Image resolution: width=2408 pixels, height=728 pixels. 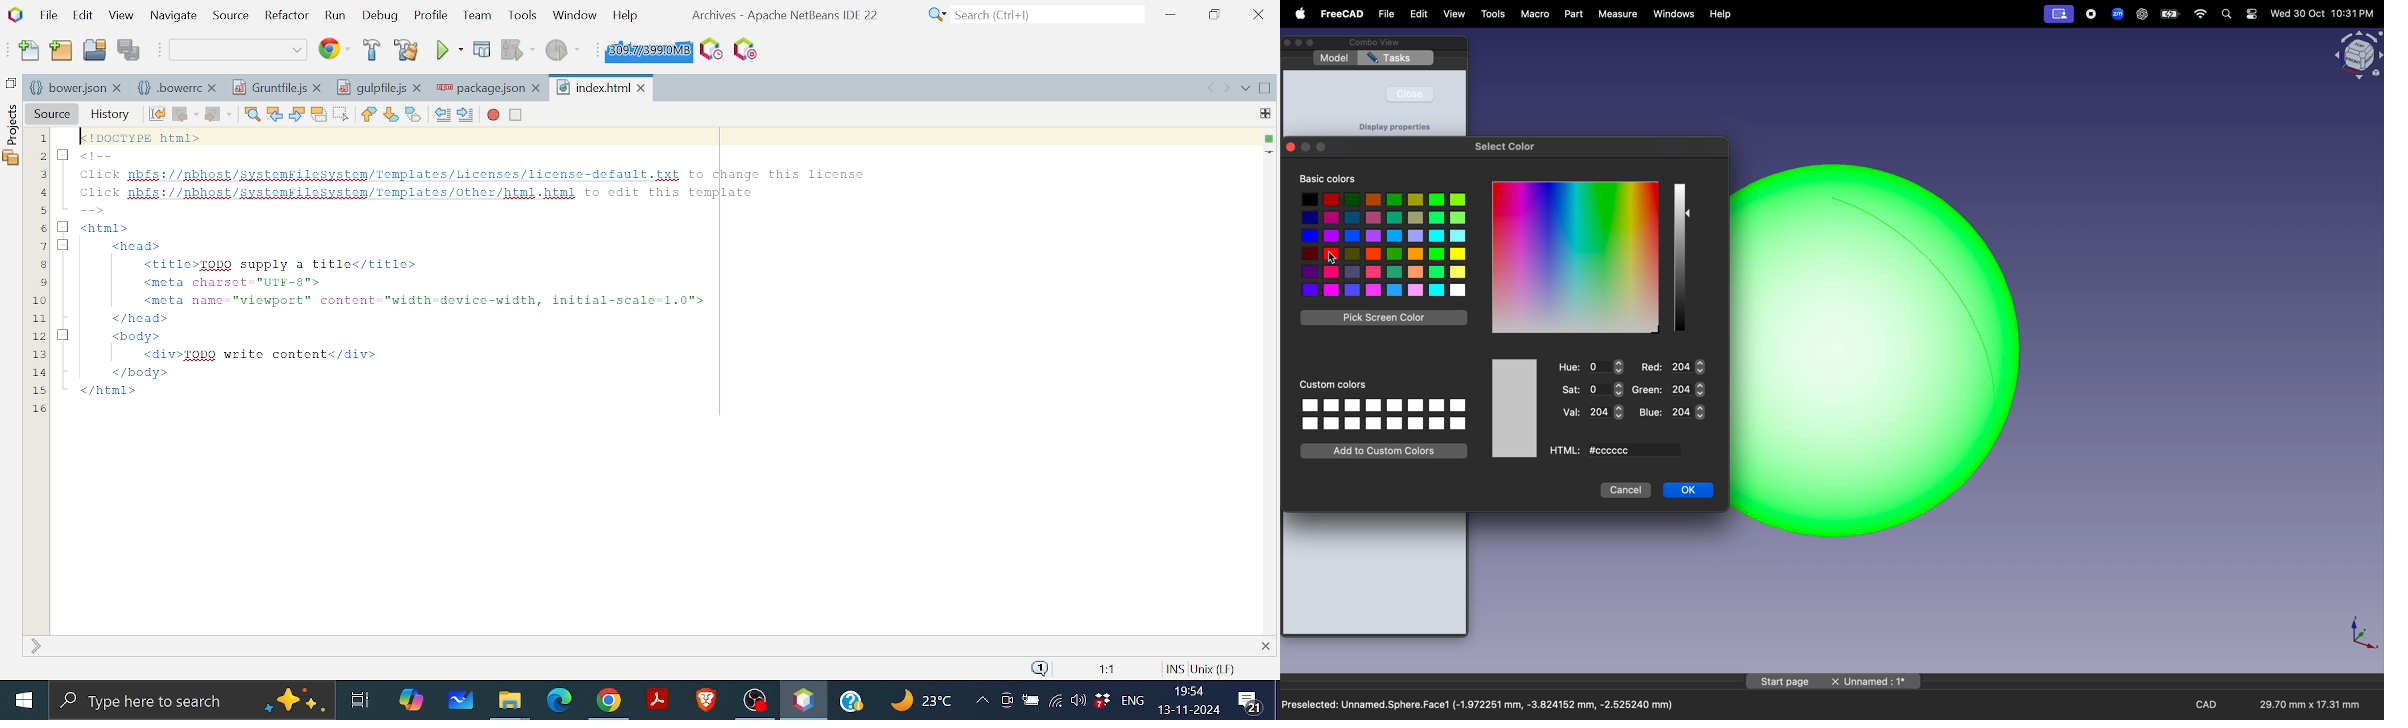 What do you see at coordinates (1494, 15) in the screenshot?
I see `tools` at bounding box center [1494, 15].